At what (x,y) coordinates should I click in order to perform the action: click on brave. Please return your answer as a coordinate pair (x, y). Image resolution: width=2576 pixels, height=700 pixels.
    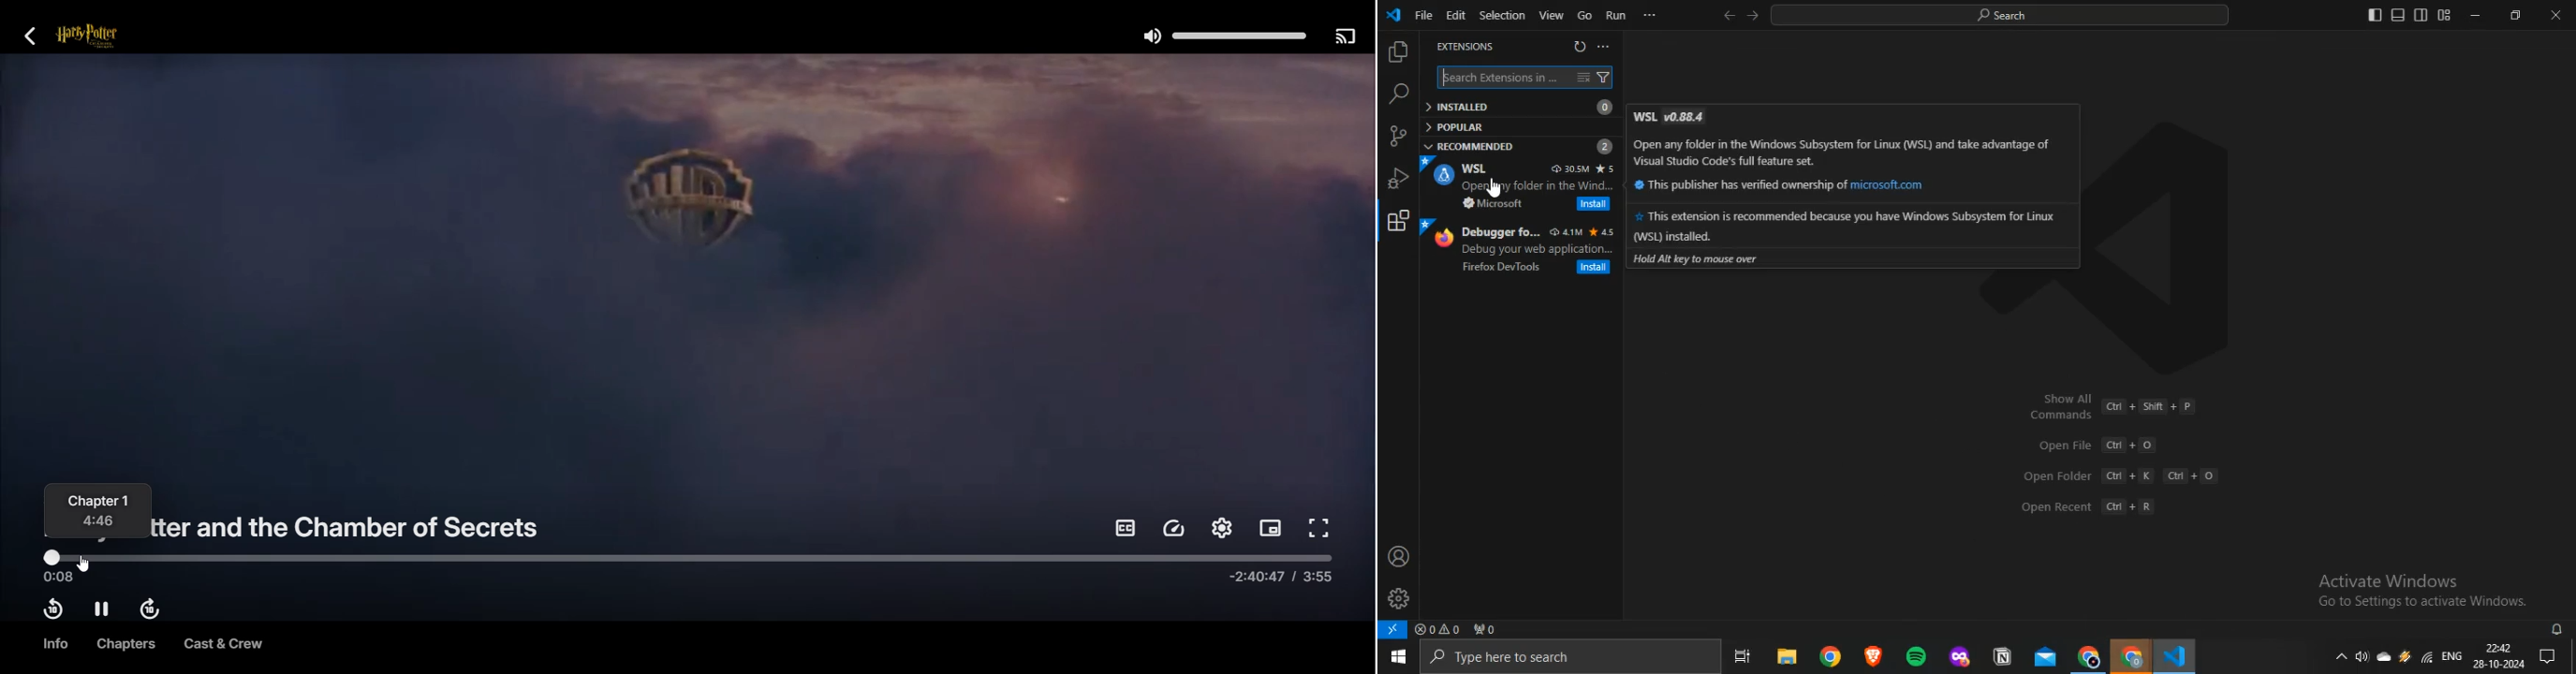
    Looking at the image, I should click on (1874, 654).